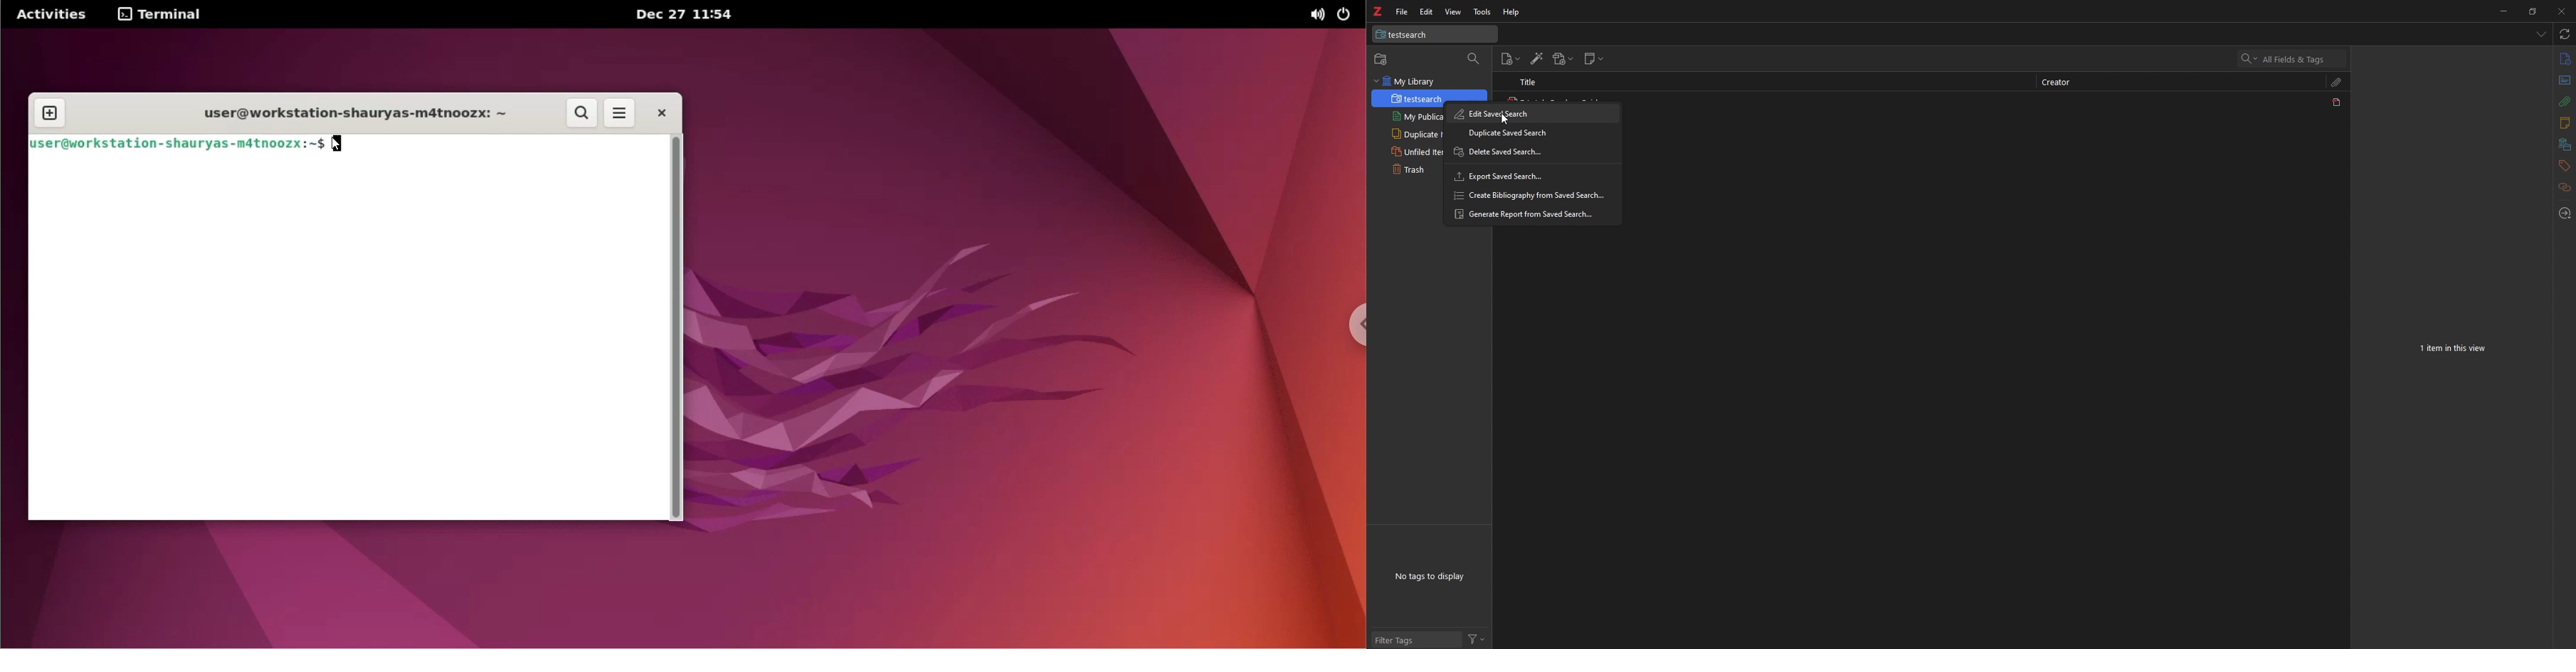  I want to click on search, so click(580, 113).